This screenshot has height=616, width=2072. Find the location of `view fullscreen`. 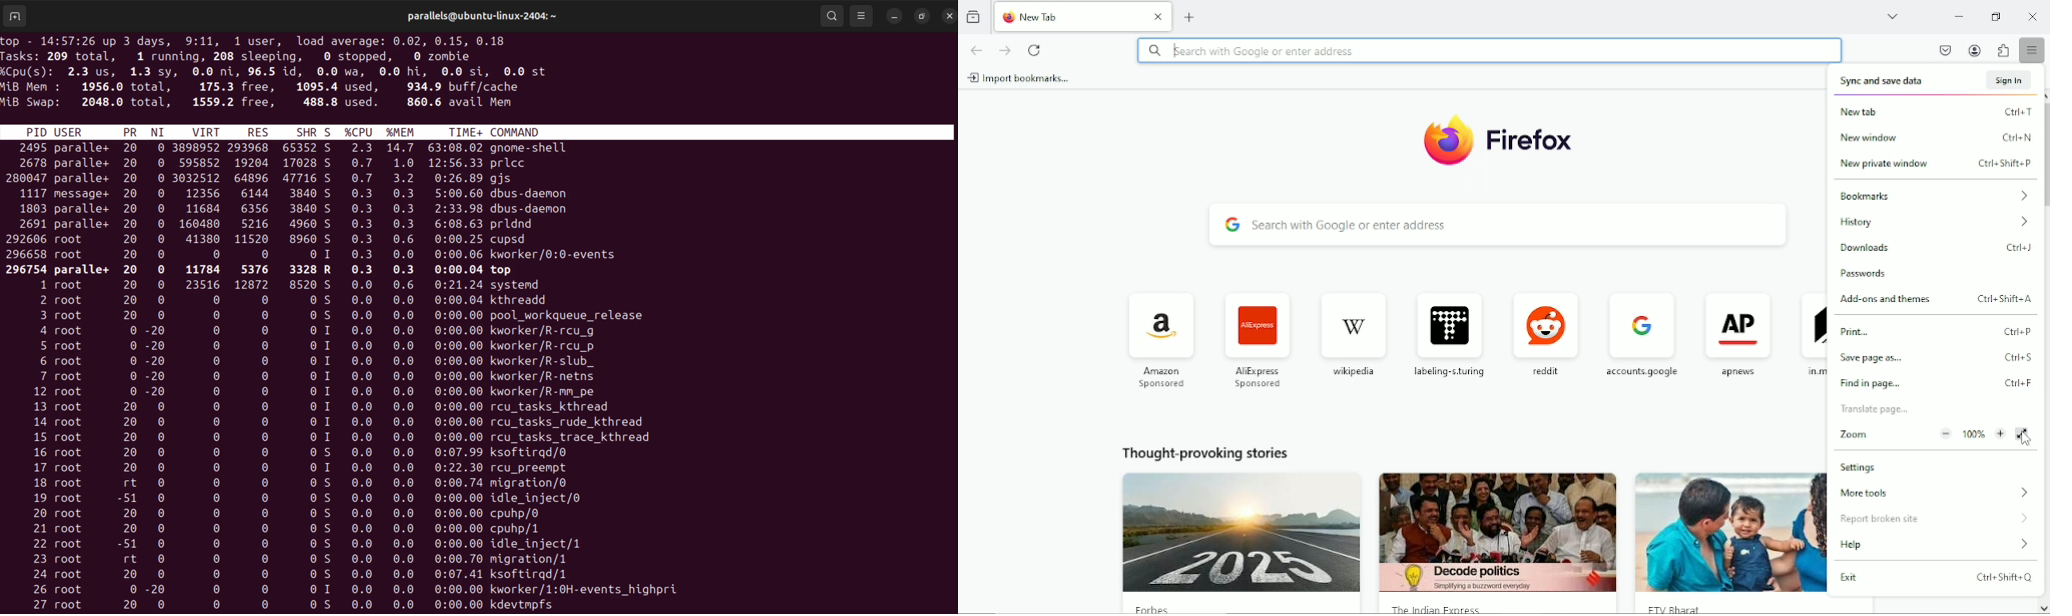

view fullscreen is located at coordinates (2024, 434).